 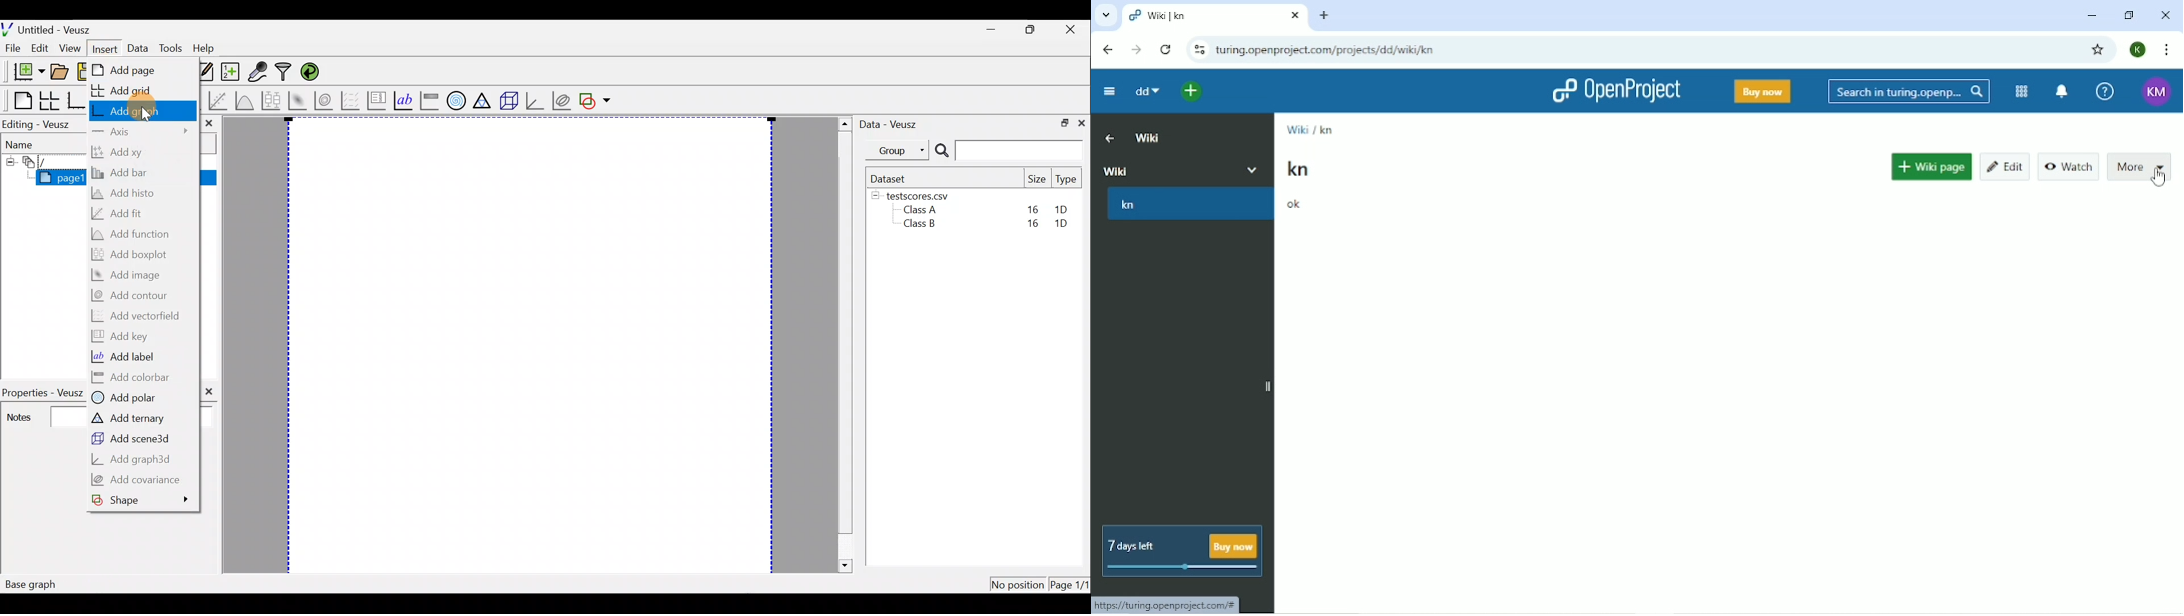 I want to click on Add xy, so click(x=122, y=152).